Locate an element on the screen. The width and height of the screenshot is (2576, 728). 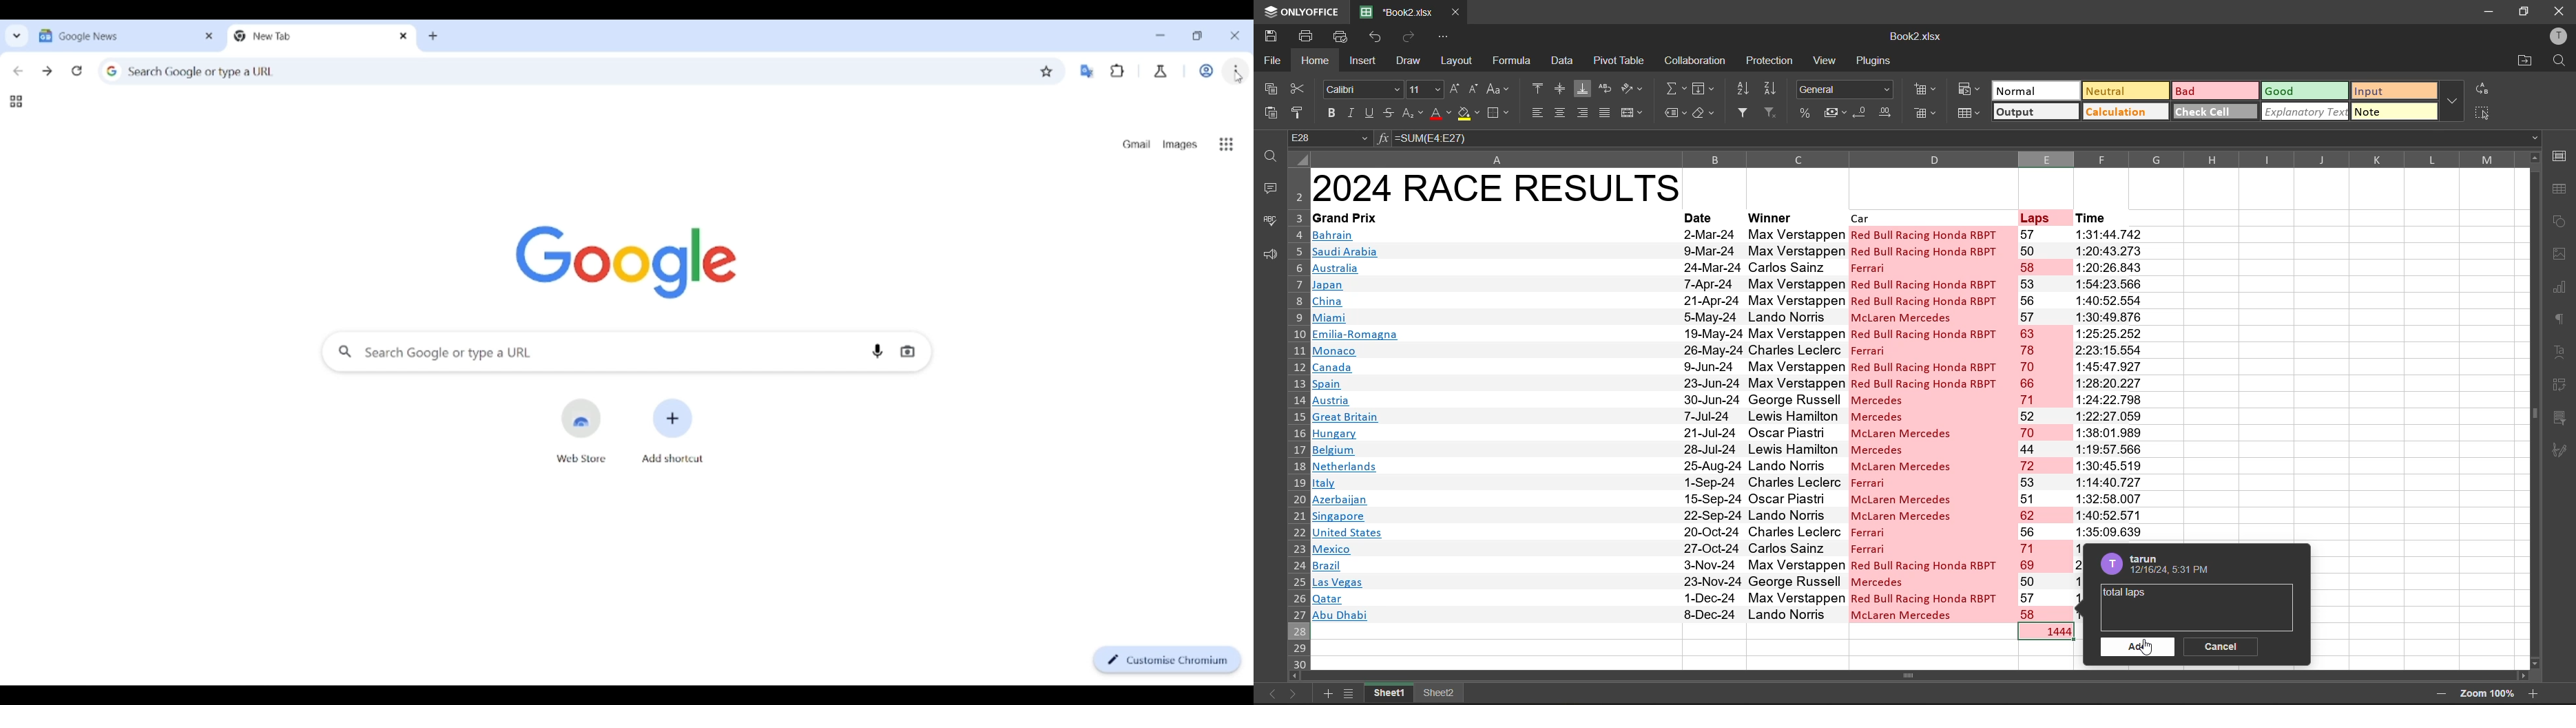
format as table is located at coordinates (1970, 117).